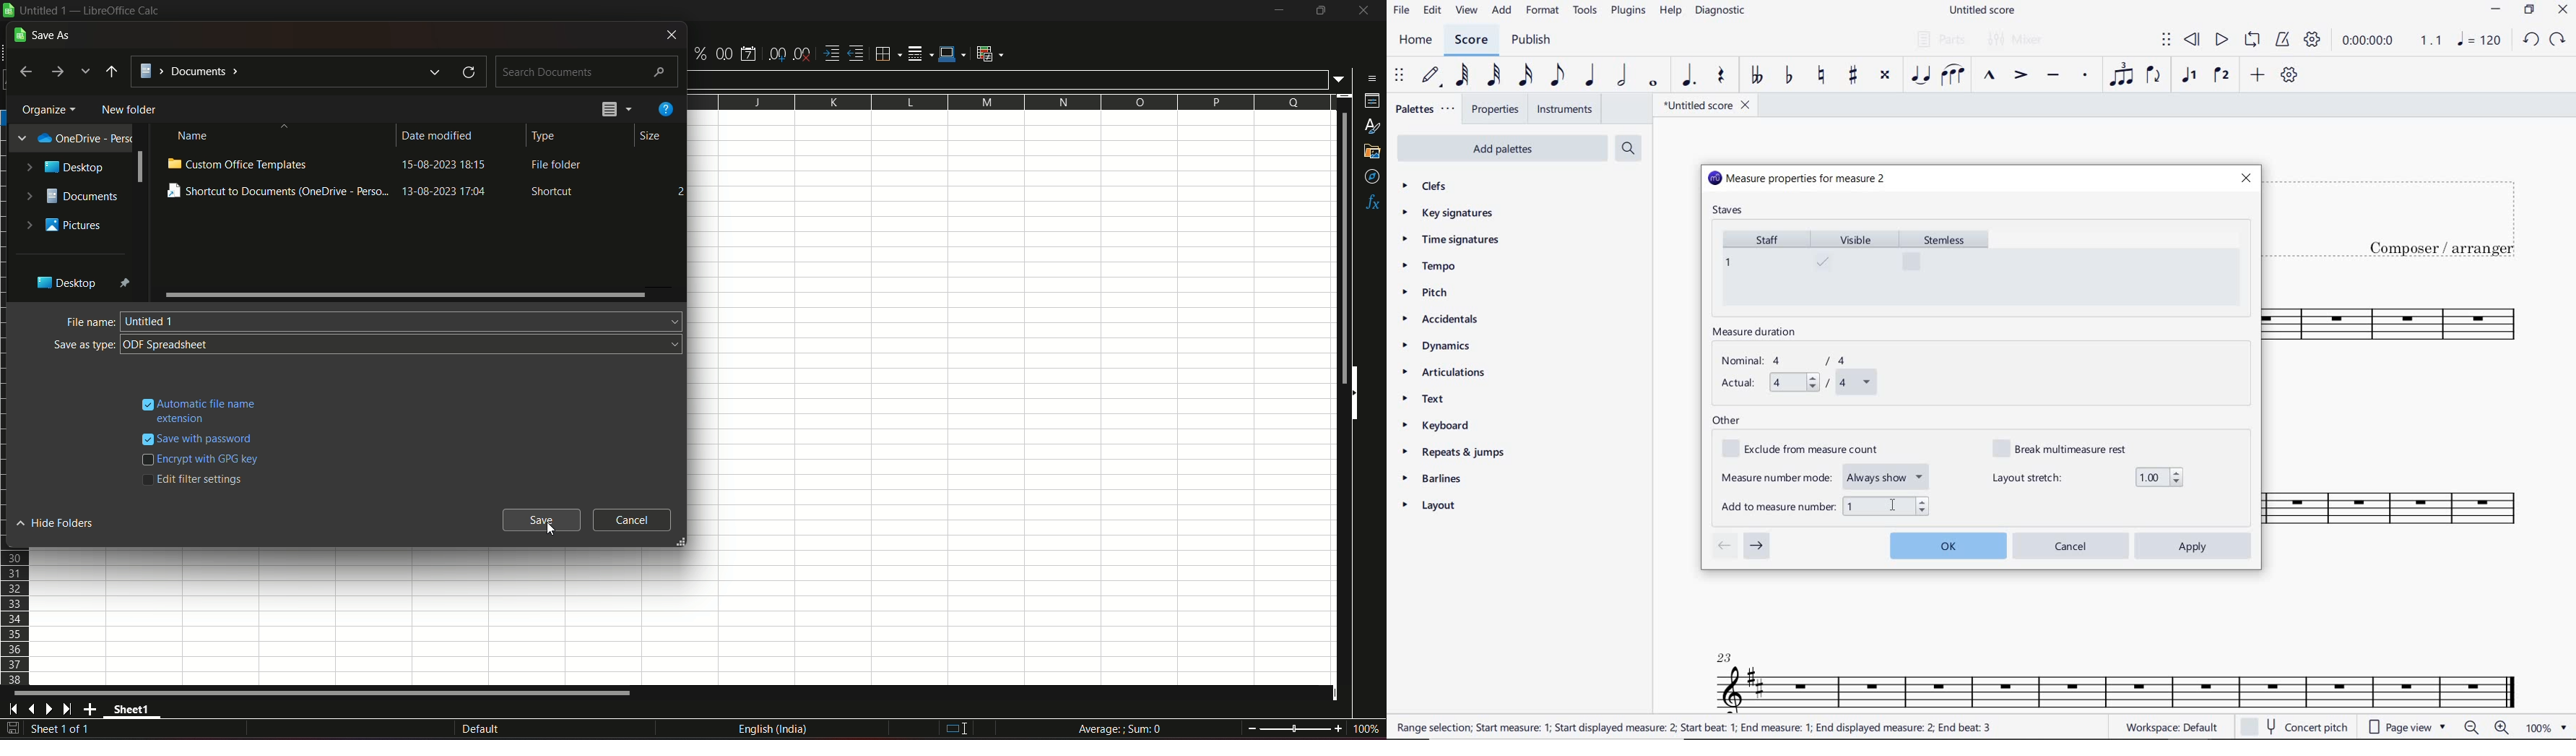  I want to click on desktop, so click(68, 167).